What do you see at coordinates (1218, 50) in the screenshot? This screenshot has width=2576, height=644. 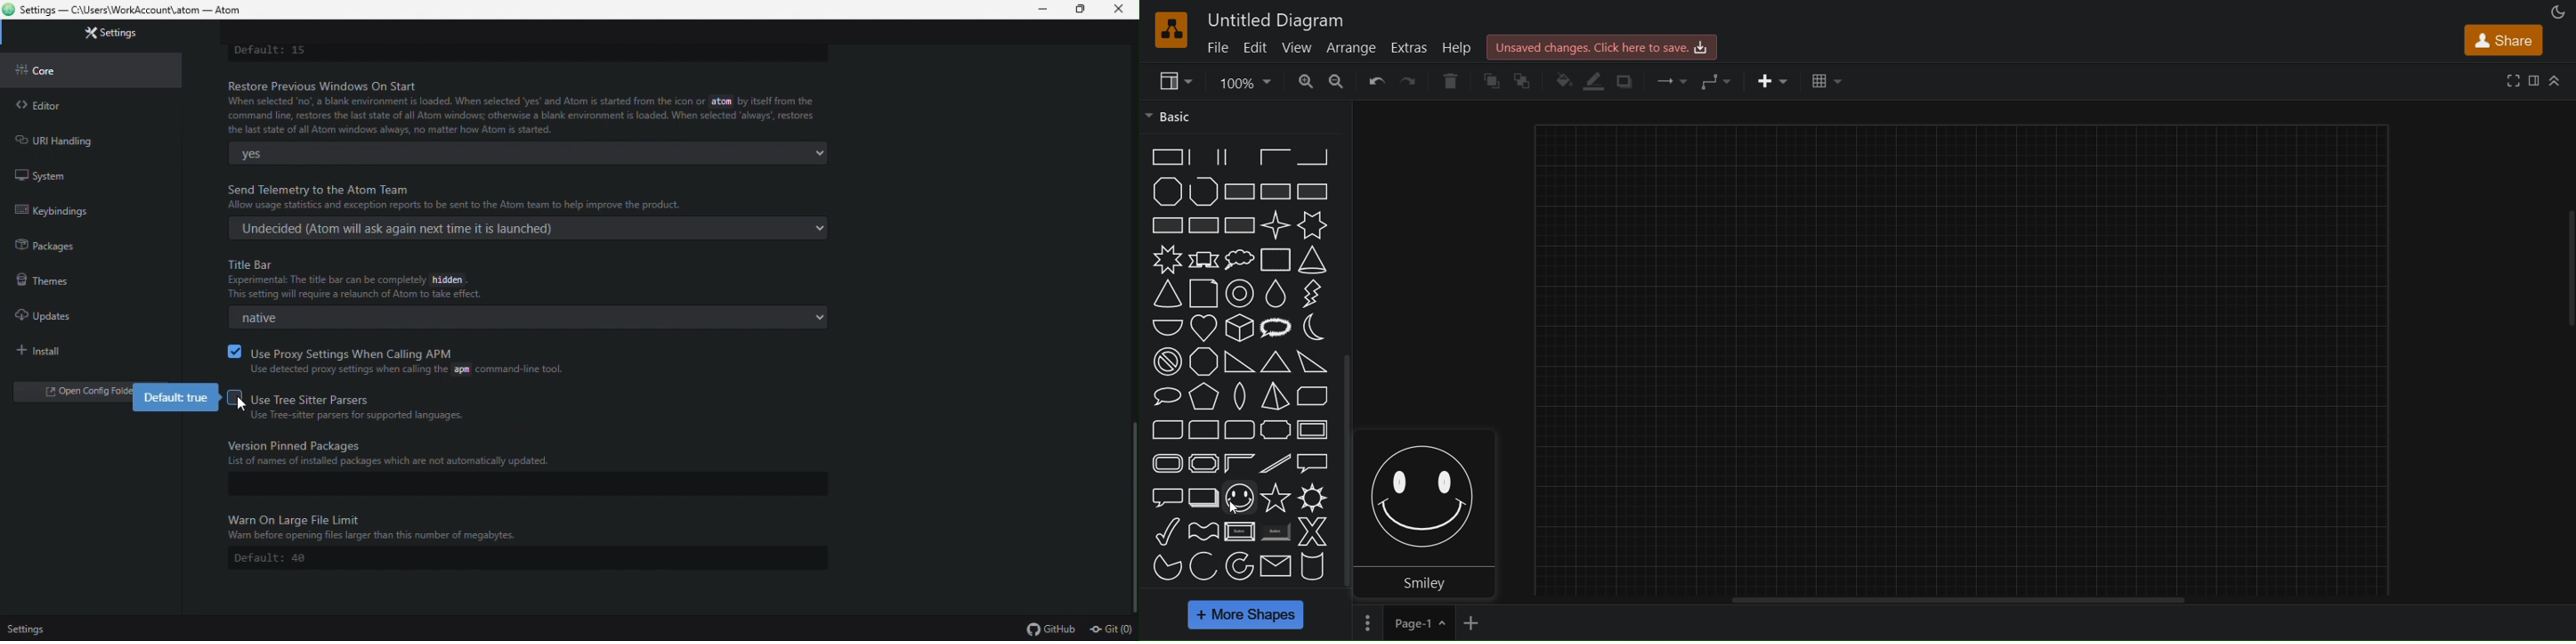 I see `file` at bounding box center [1218, 50].